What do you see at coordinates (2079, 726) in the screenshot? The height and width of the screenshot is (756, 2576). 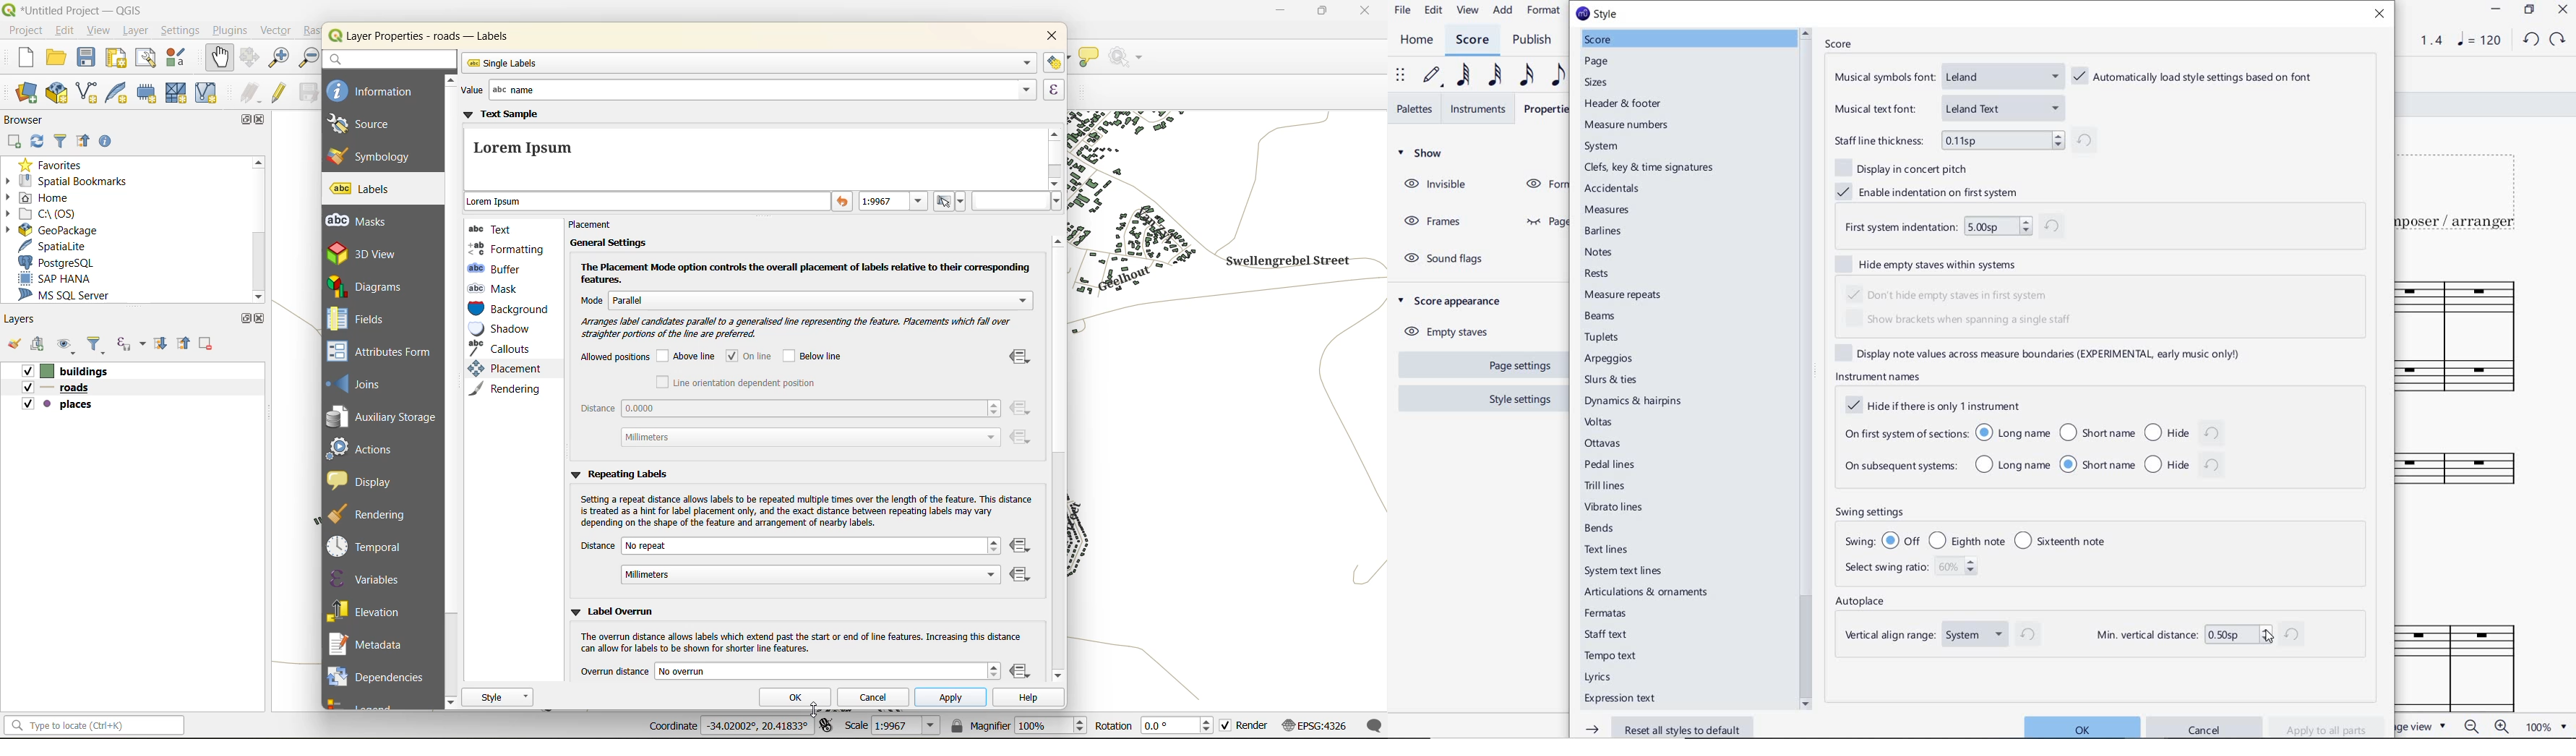 I see `ok` at bounding box center [2079, 726].